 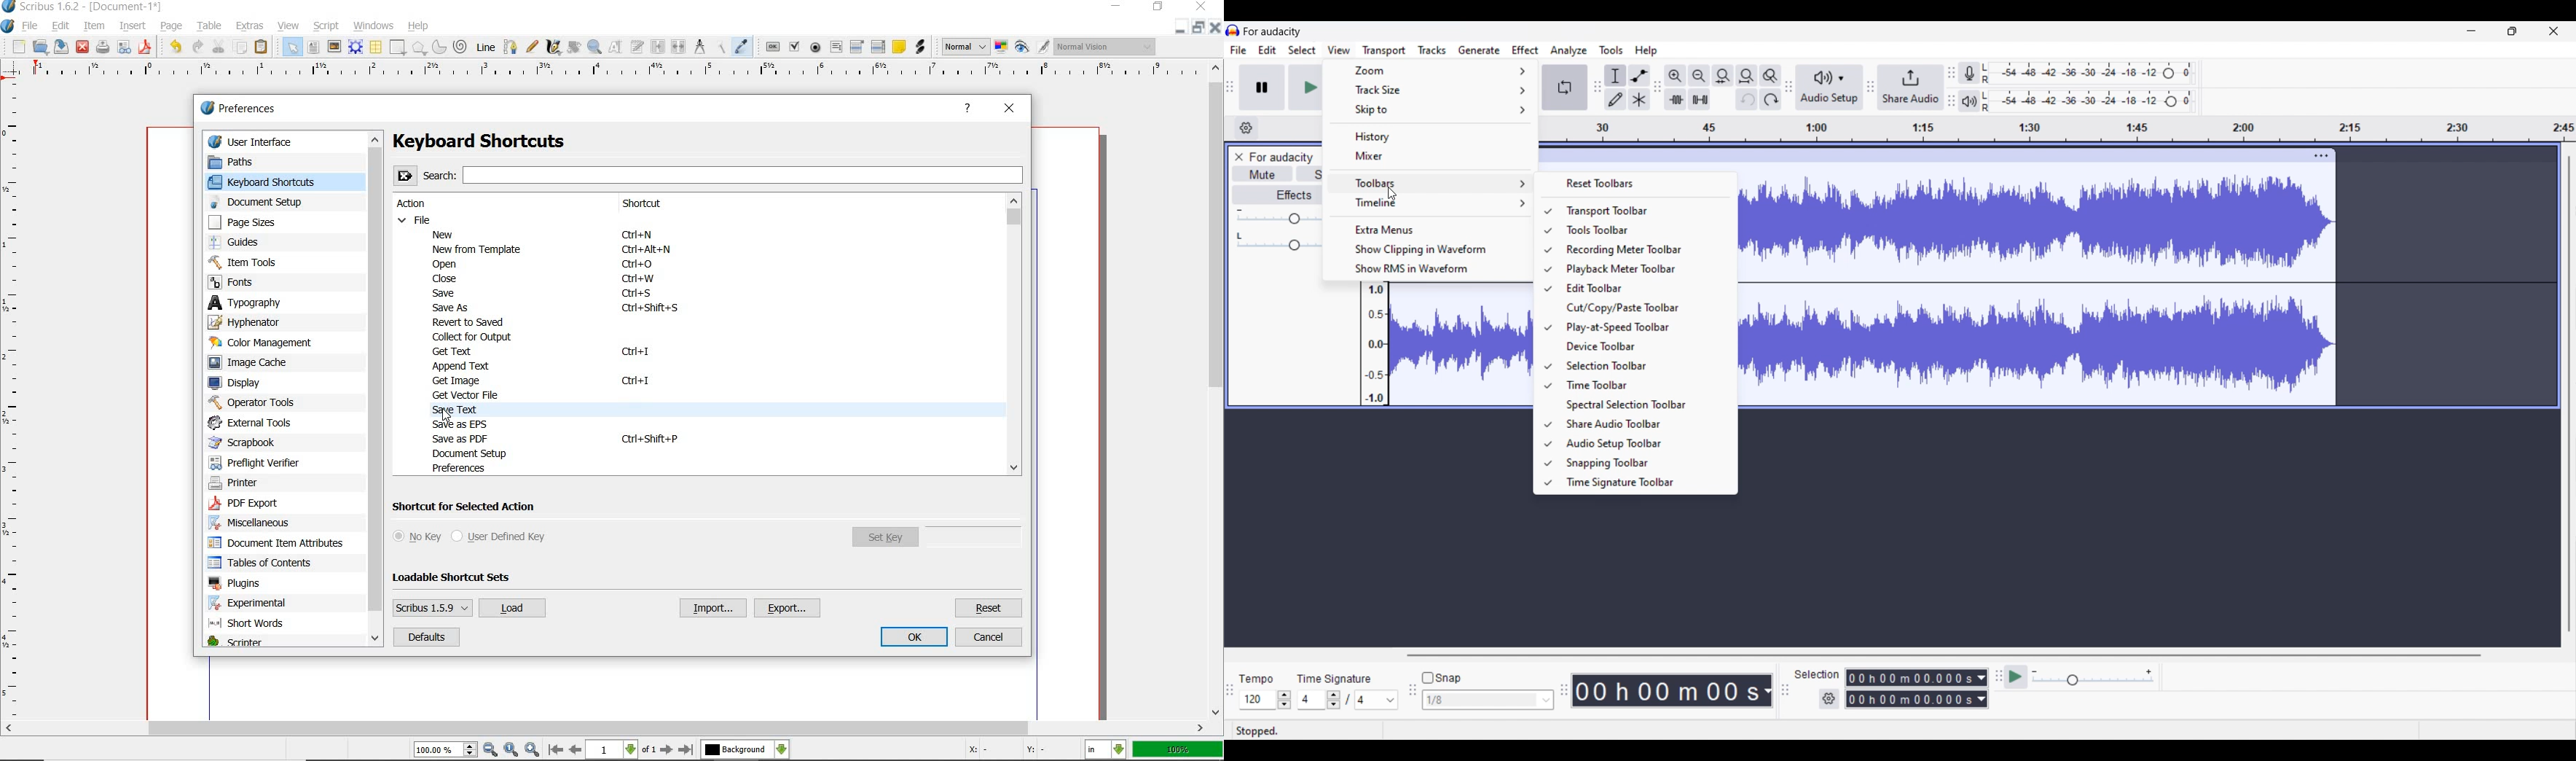 What do you see at coordinates (146, 48) in the screenshot?
I see `save as pdf` at bounding box center [146, 48].